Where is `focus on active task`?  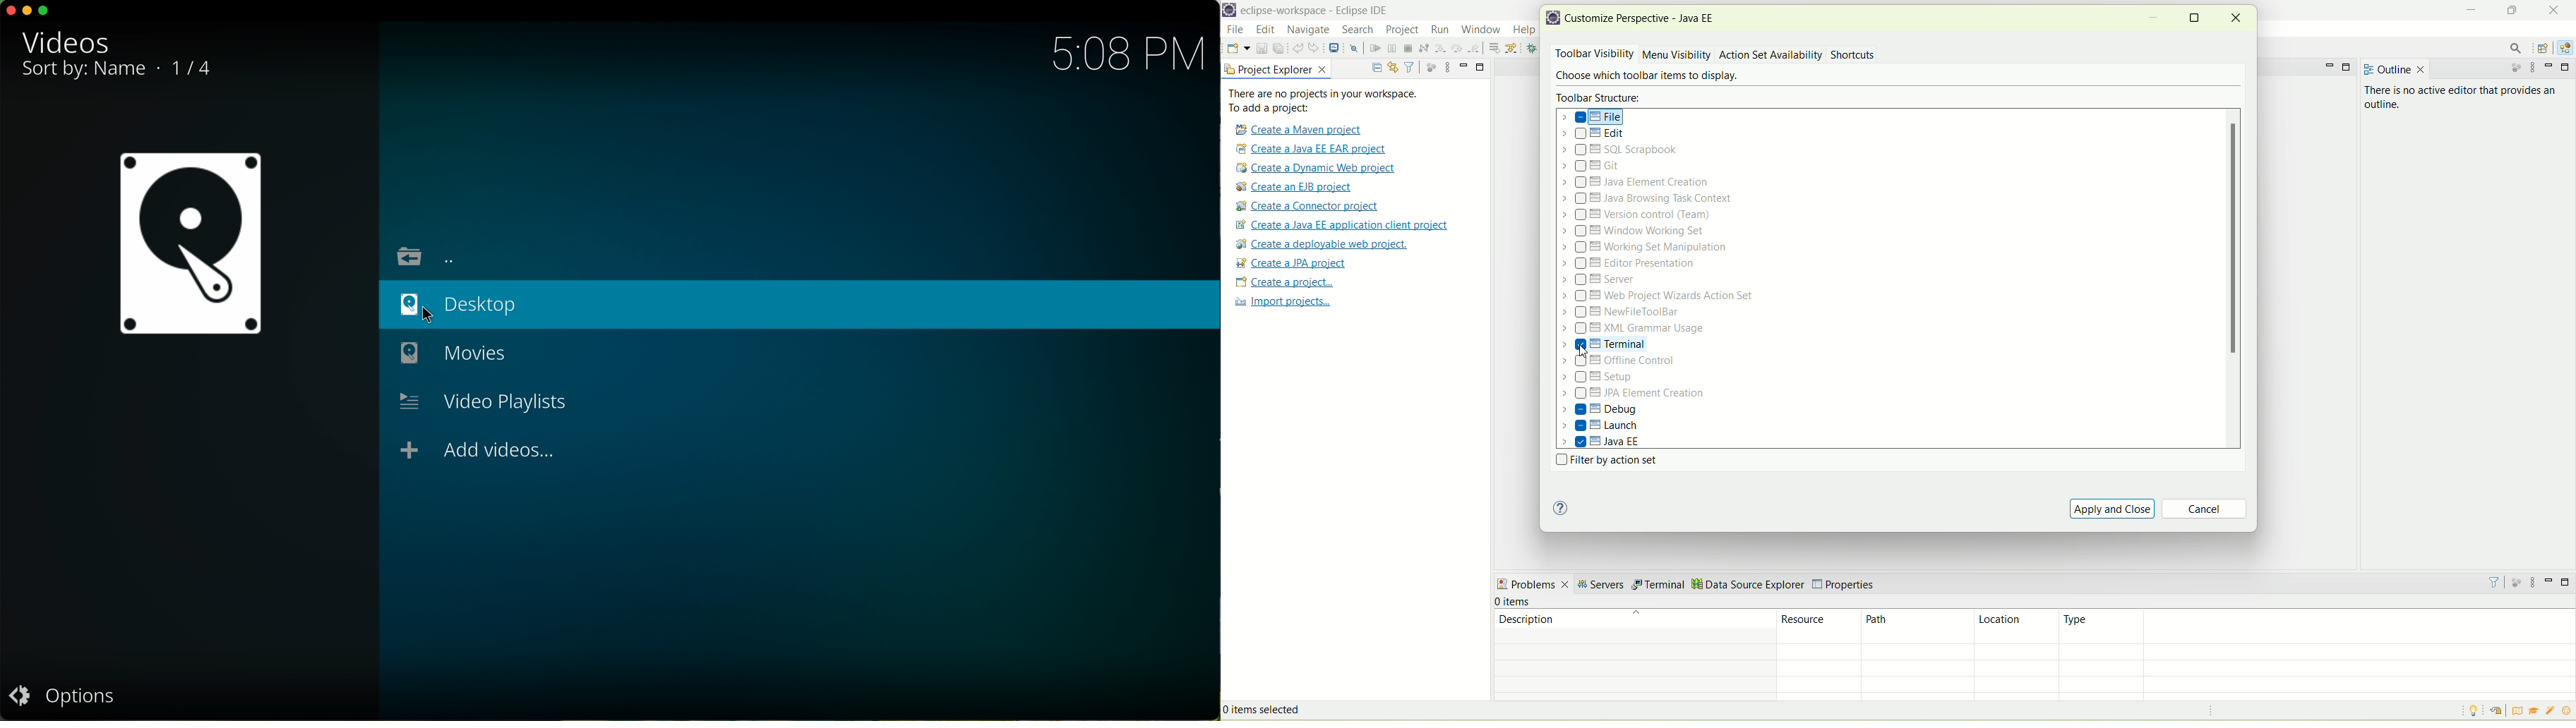
focus on active task is located at coordinates (1430, 66).